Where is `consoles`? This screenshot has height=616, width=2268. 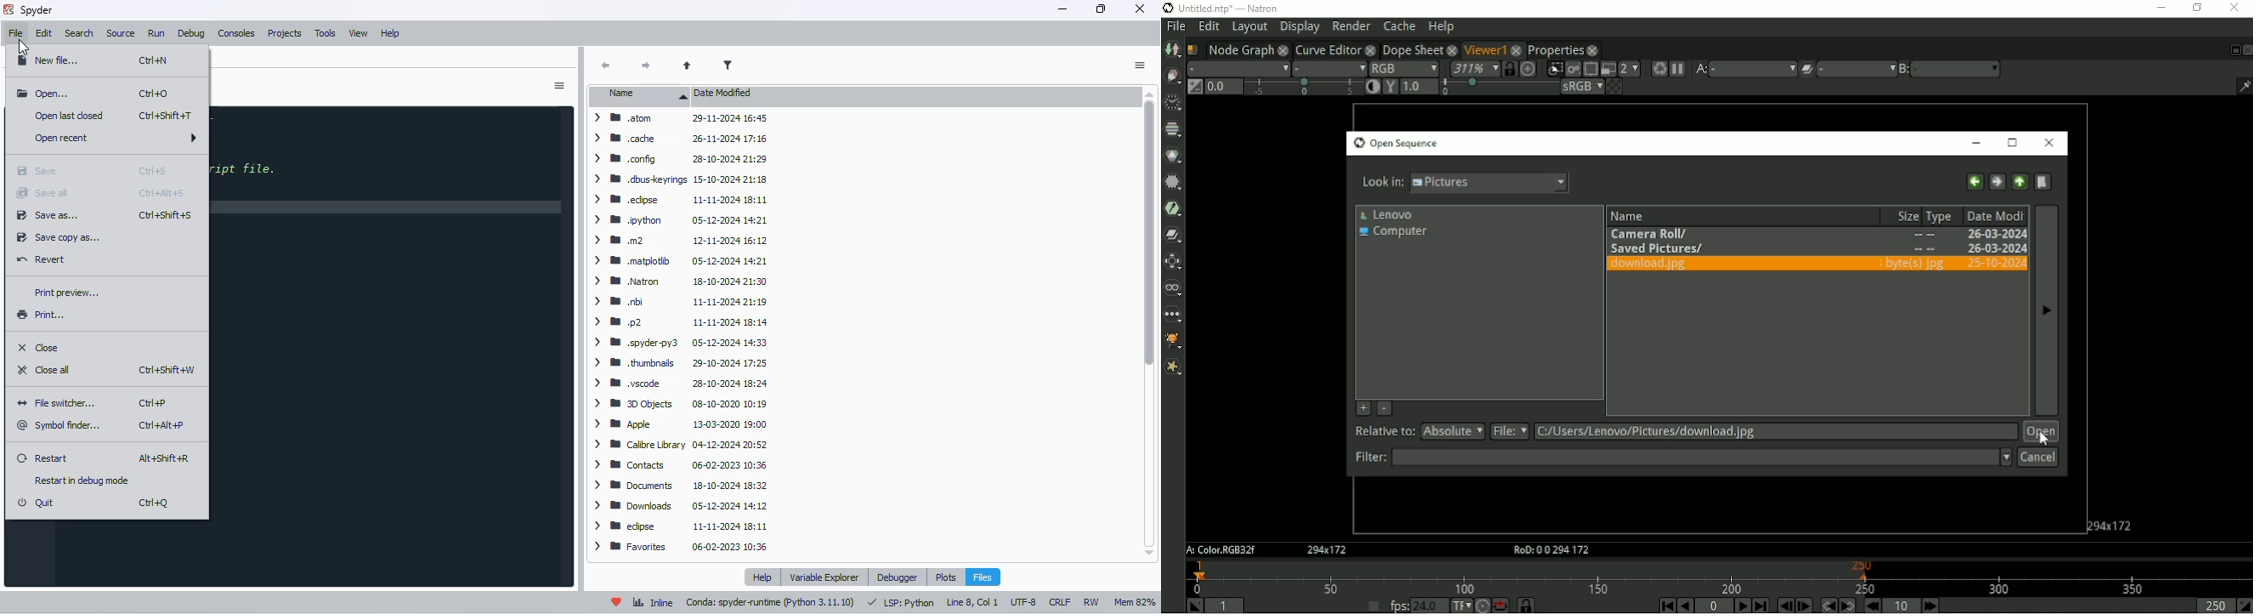
consoles is located at coordinates (236, 34).